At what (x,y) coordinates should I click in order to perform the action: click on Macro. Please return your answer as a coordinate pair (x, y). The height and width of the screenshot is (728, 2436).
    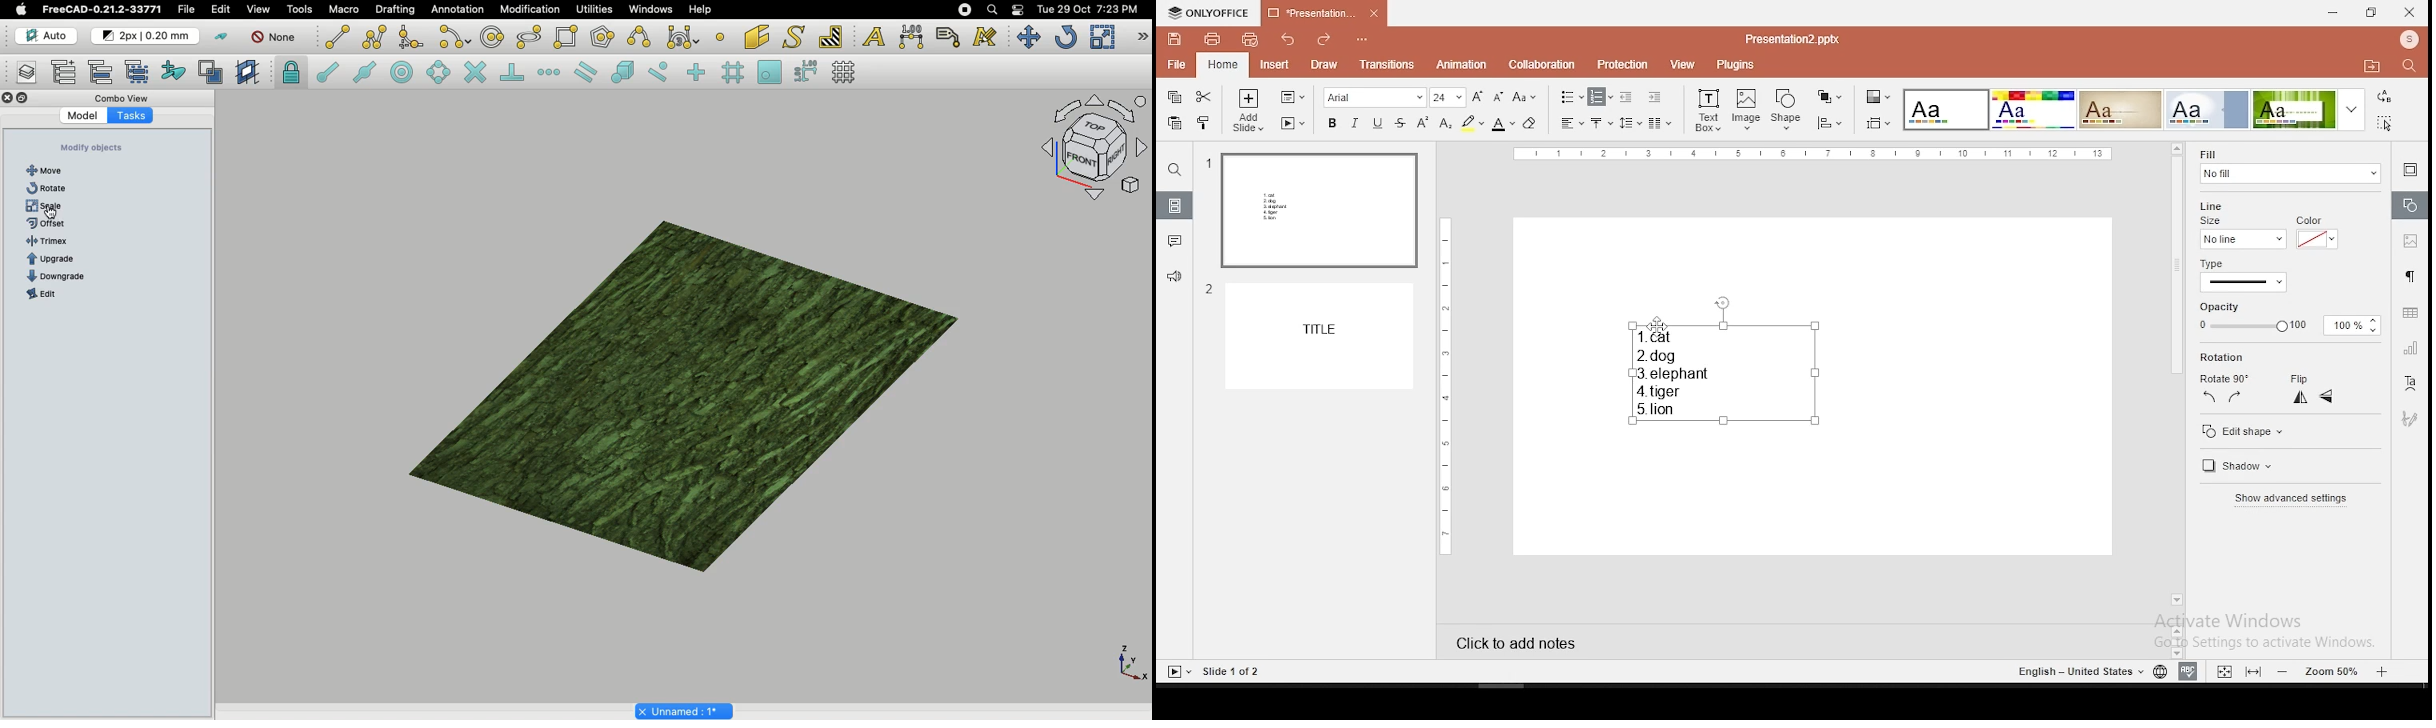
    Looking at the image, I should click on (345, 10).